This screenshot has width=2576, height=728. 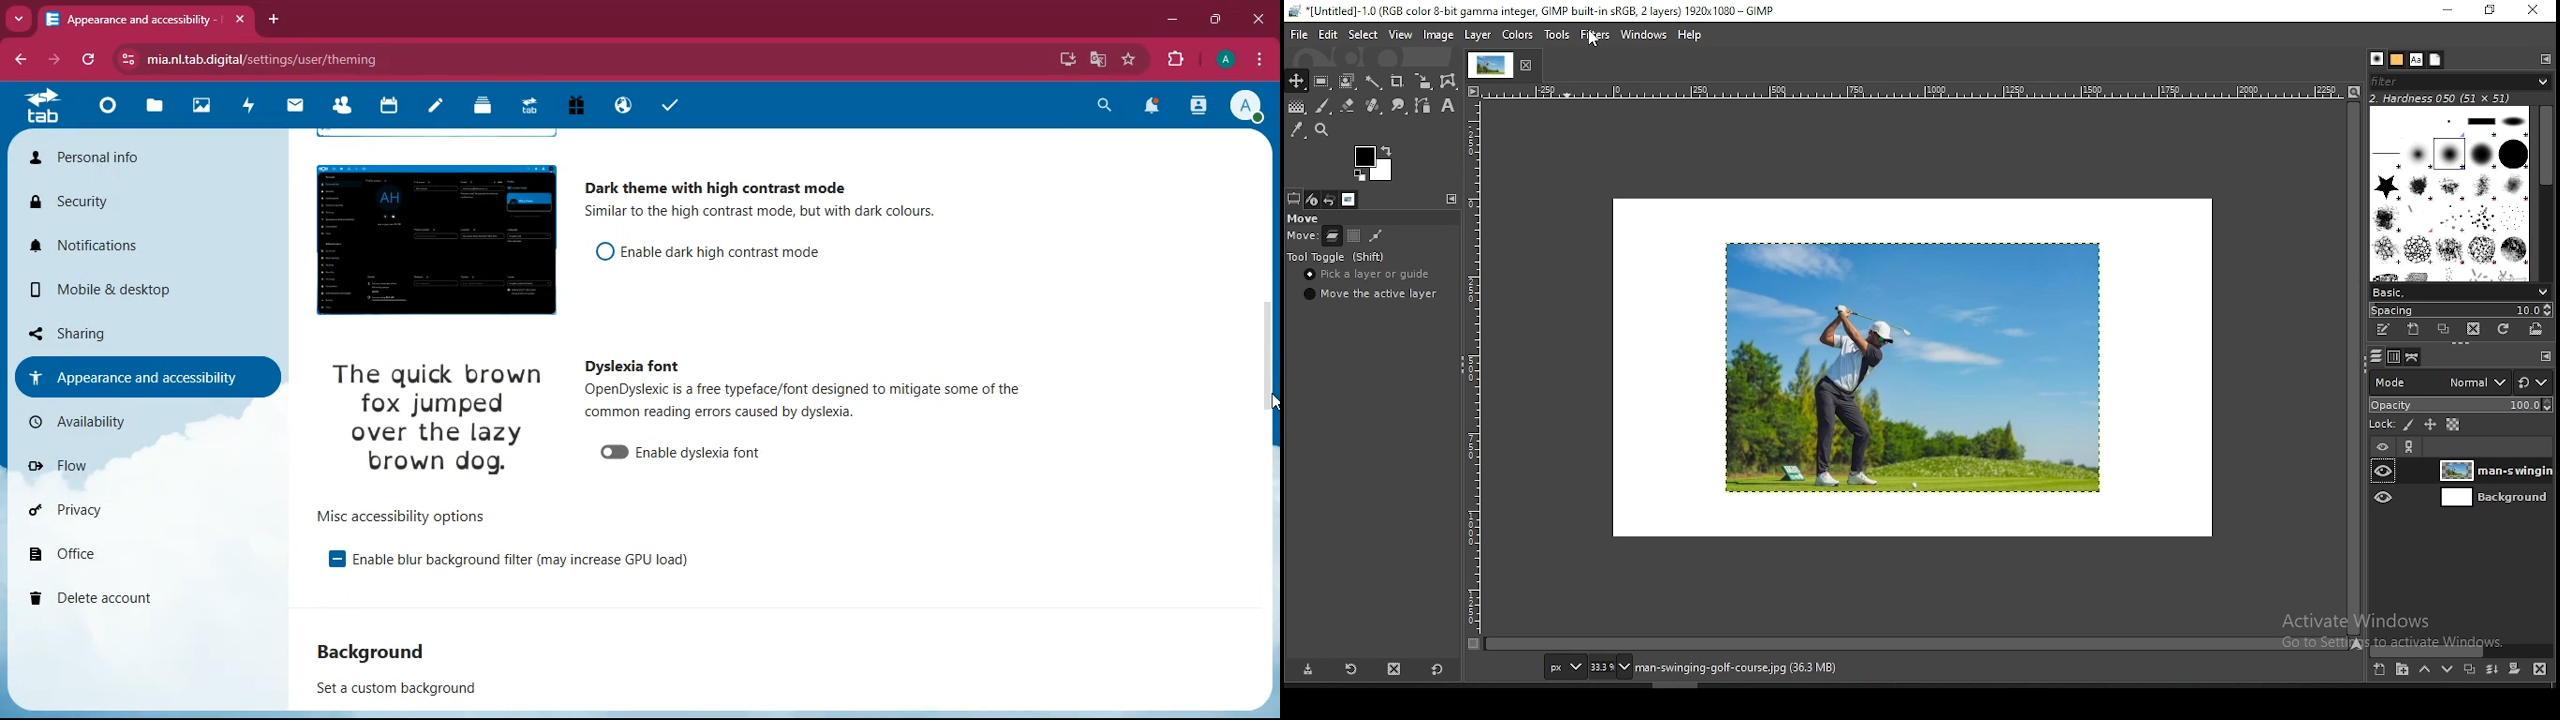 I want to click on notifications, so click(x=1153, y=105).